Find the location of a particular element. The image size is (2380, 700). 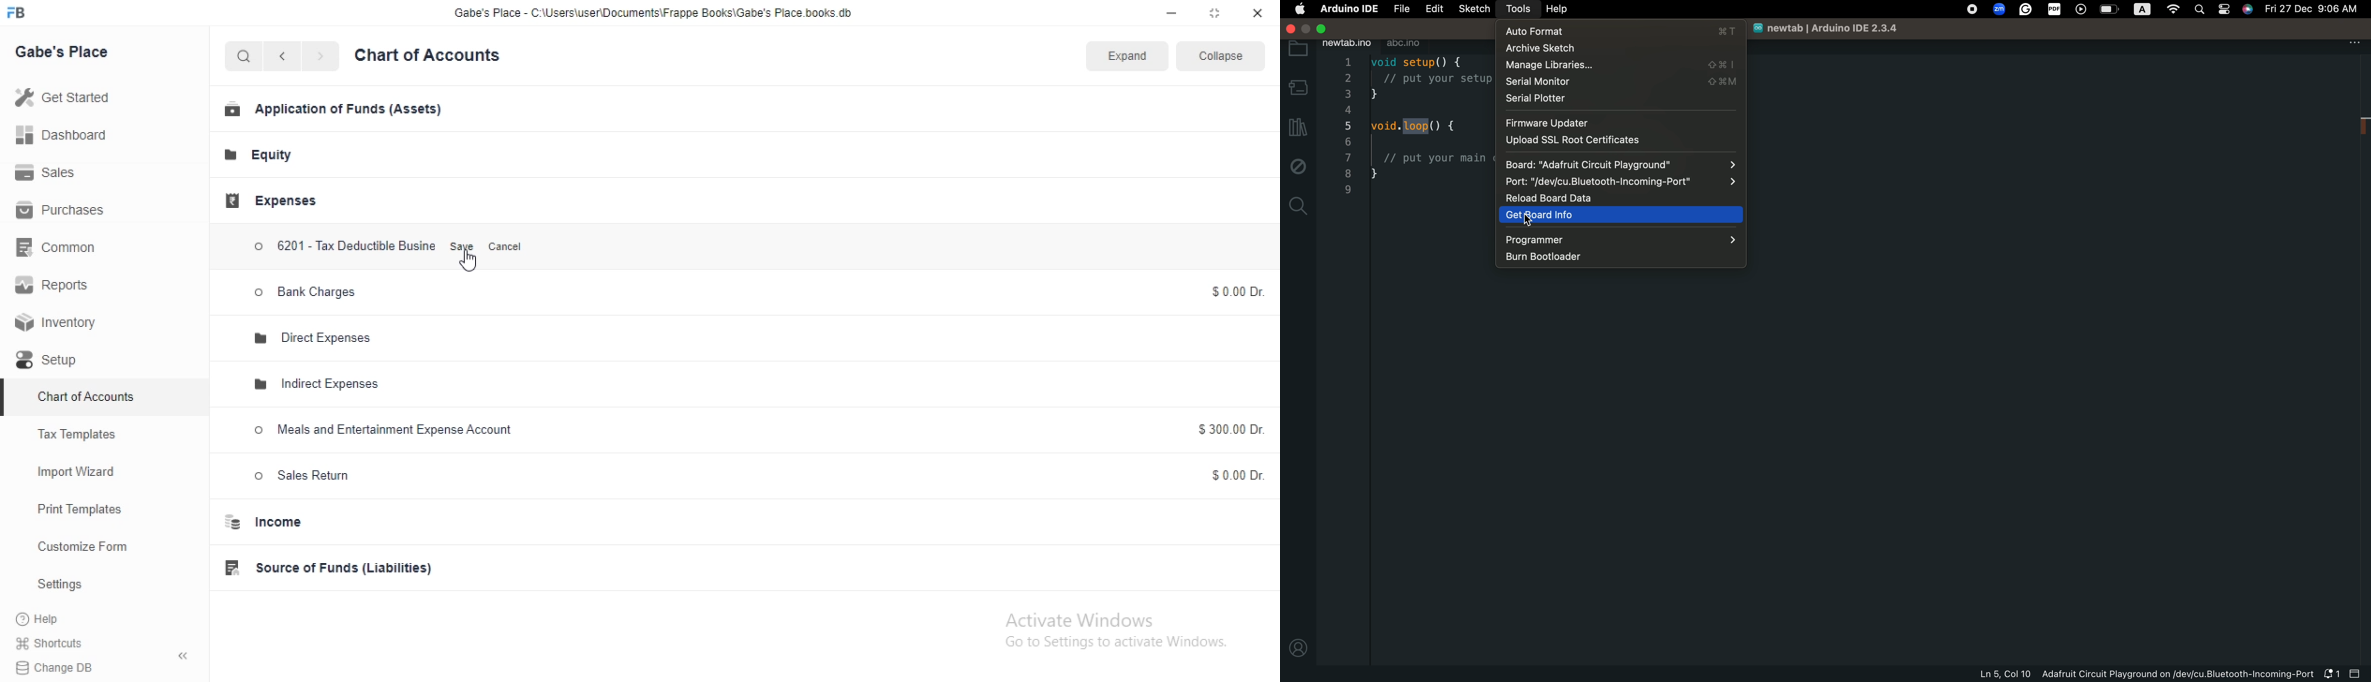

Gabe's Place - C\Users\userDocuments\Frappe Books\Gabe's Place.books.db. is located at coordinates (656, 16).